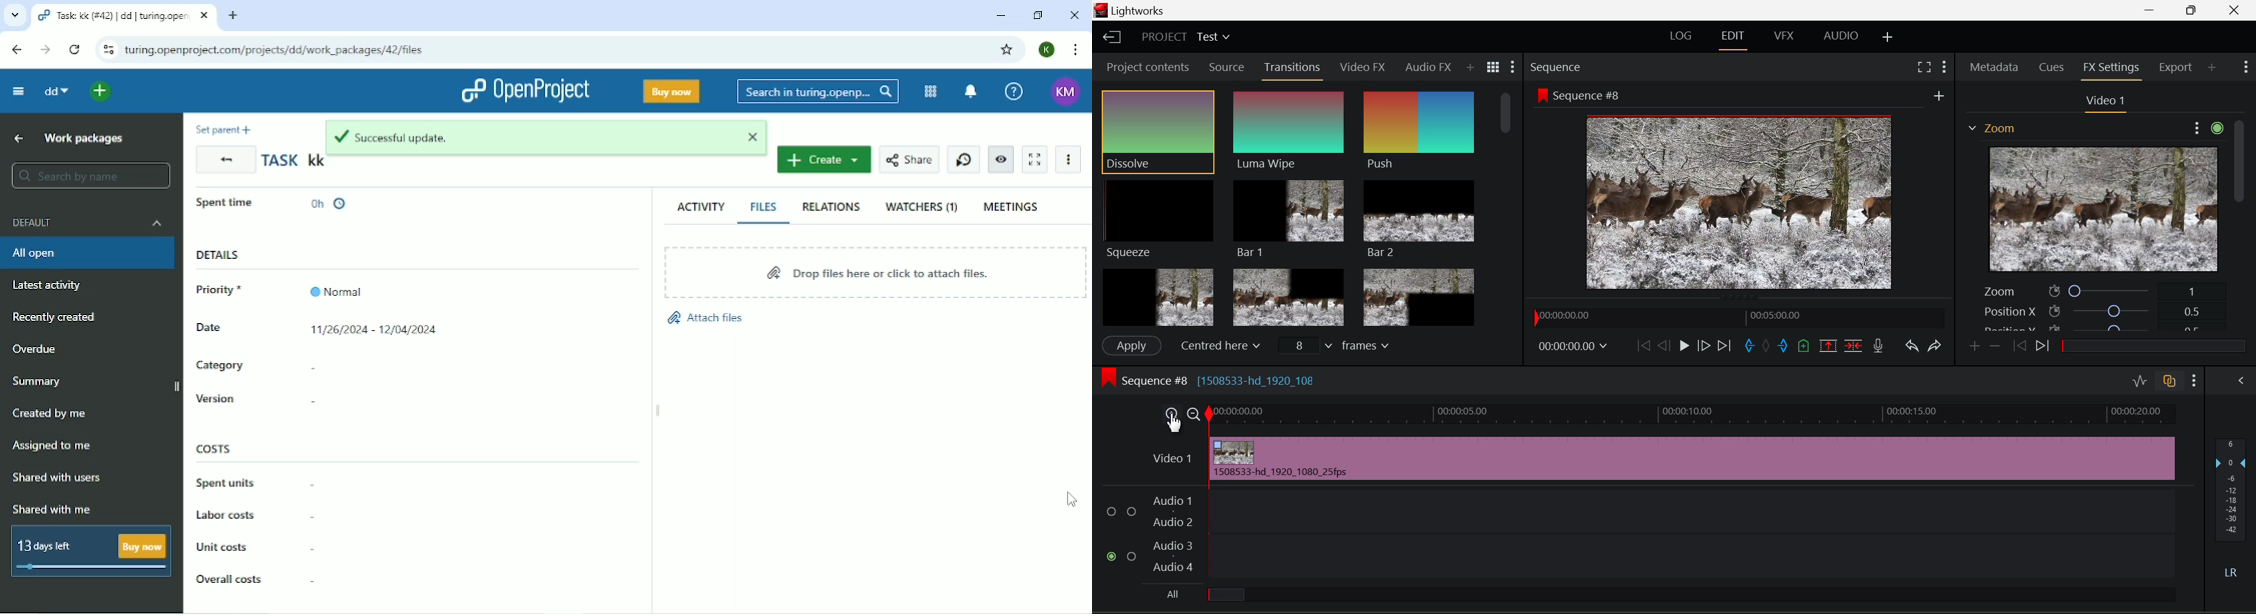 This screenshot has height=616, width=2268. I want to click on Toggle between list and title view, so click(1492, 67).